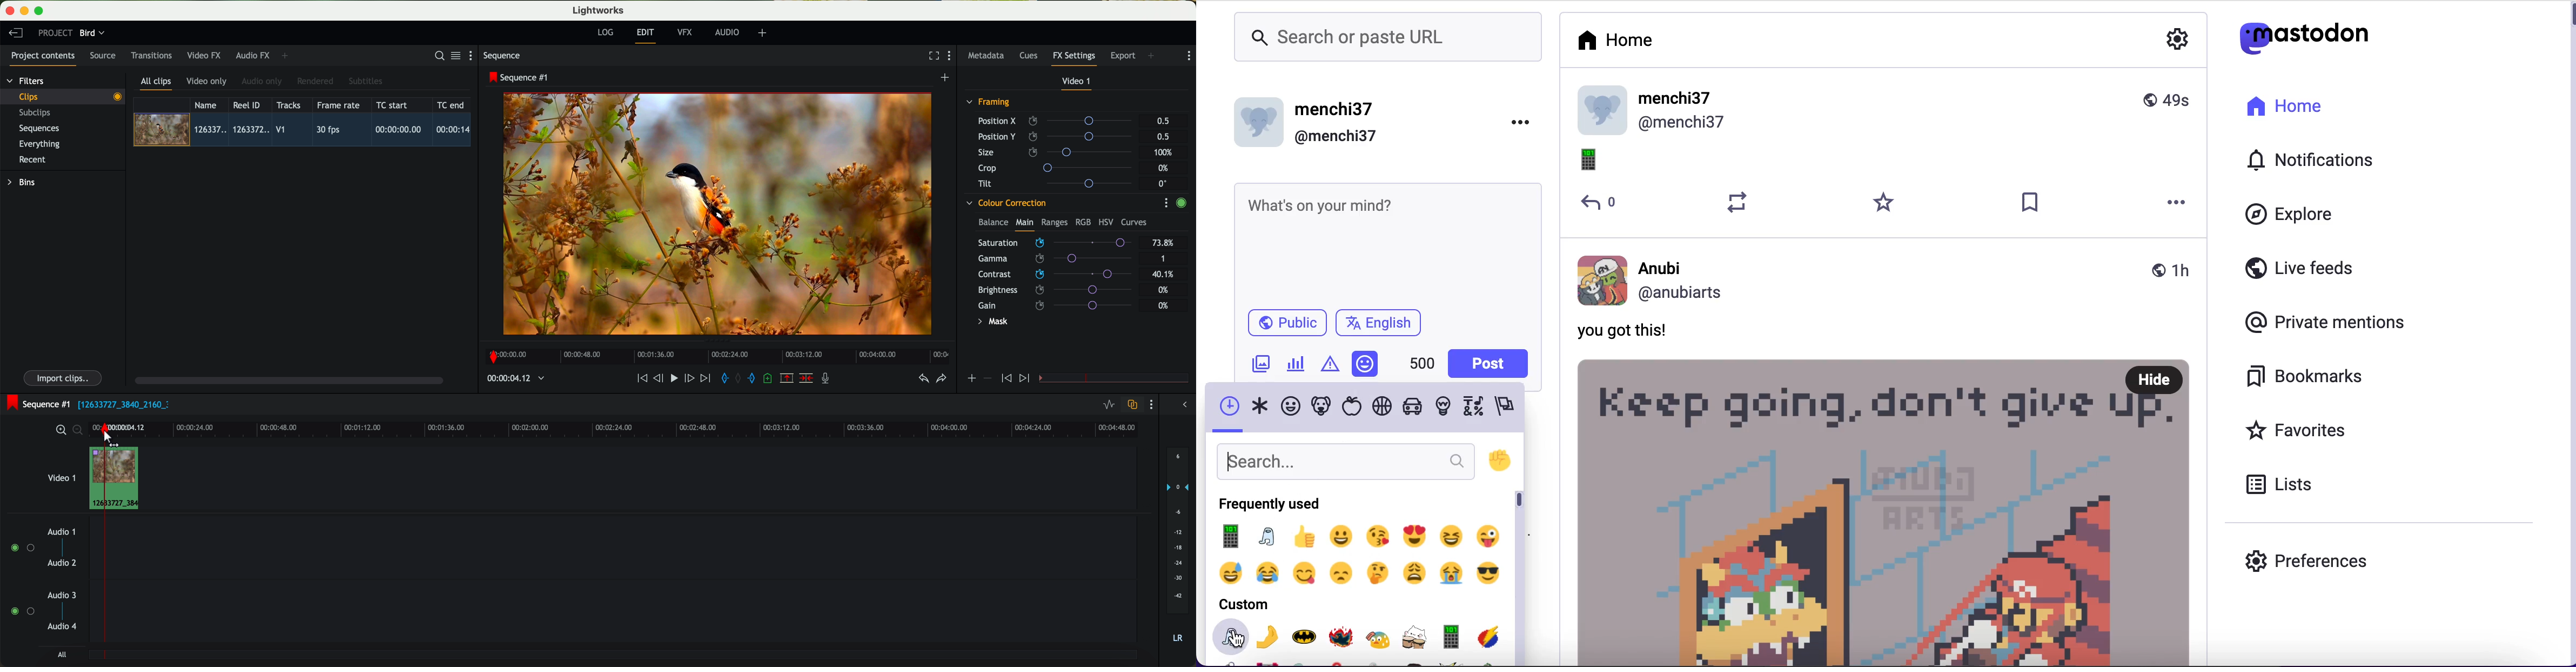 The height and width of the screenshot is (672, 2576). What do you see at coordinates (687, 32) in the screenshot?
I see `VFX` at bounding box center [687, 32].